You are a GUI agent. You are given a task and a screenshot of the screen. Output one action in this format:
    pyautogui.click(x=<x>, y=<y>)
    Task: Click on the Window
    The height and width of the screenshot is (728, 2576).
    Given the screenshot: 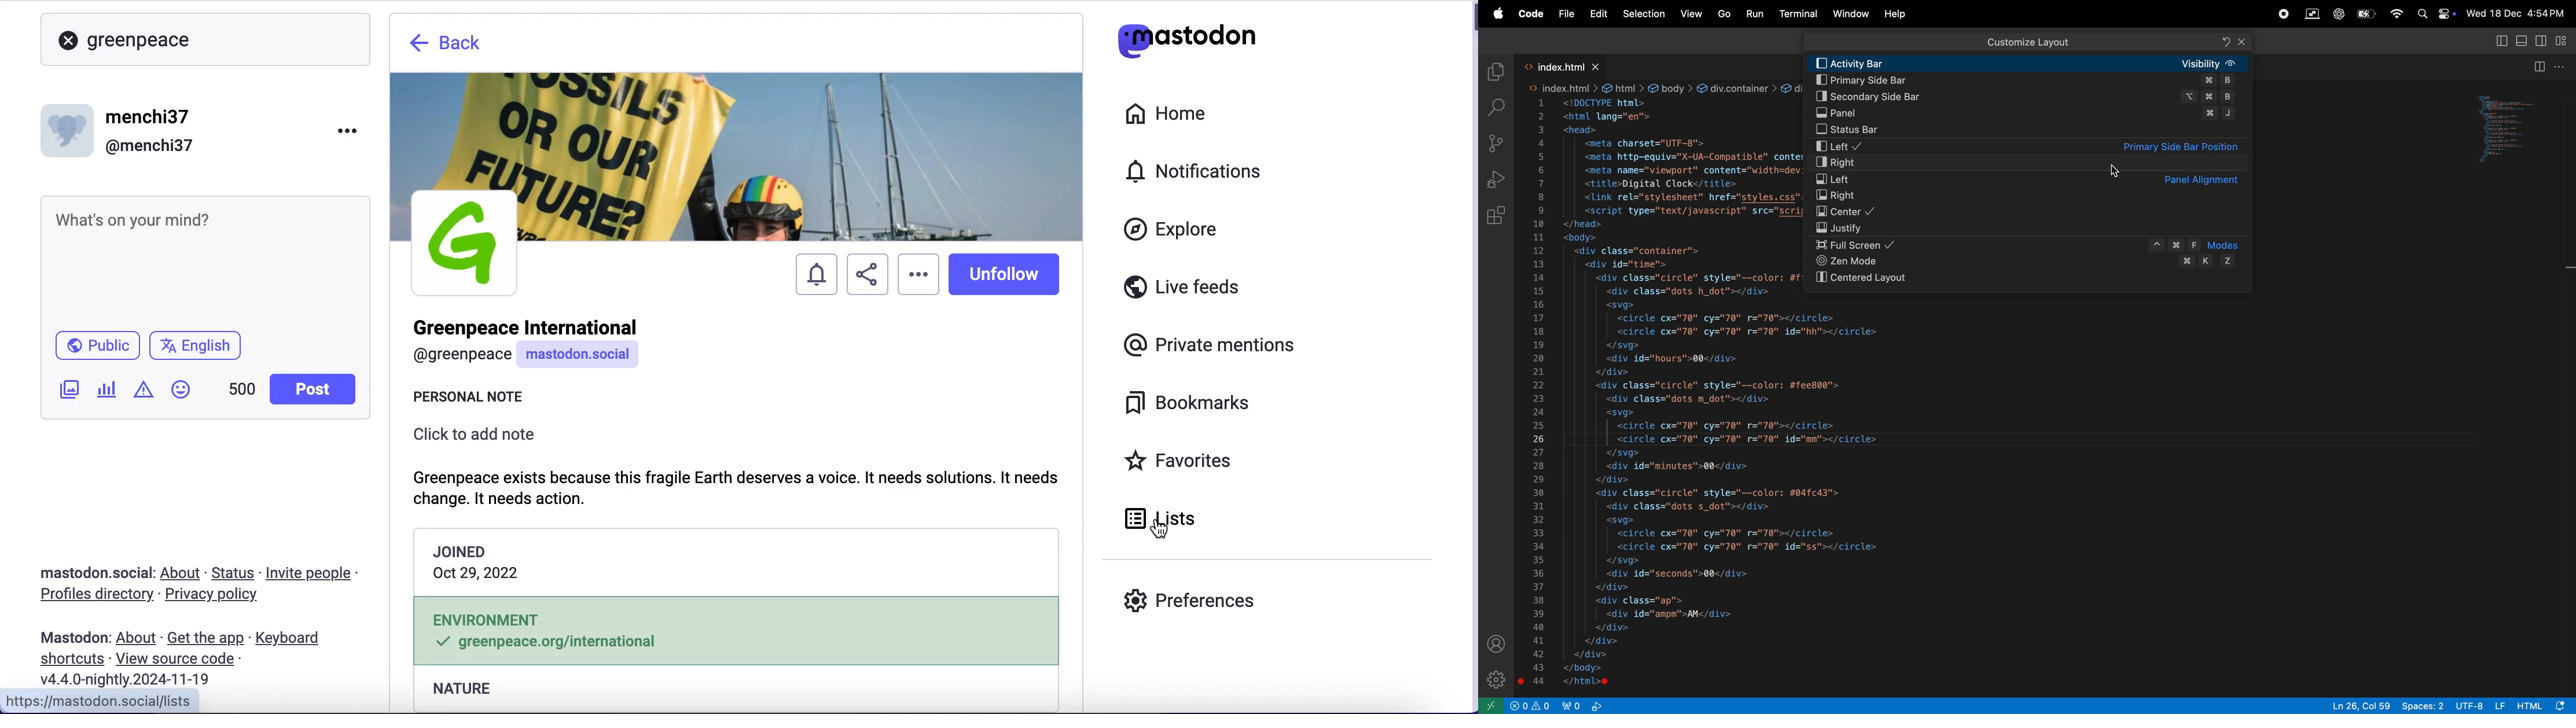 What is the action you would take?
    pyautogui.click(x=1848, y=14)
    